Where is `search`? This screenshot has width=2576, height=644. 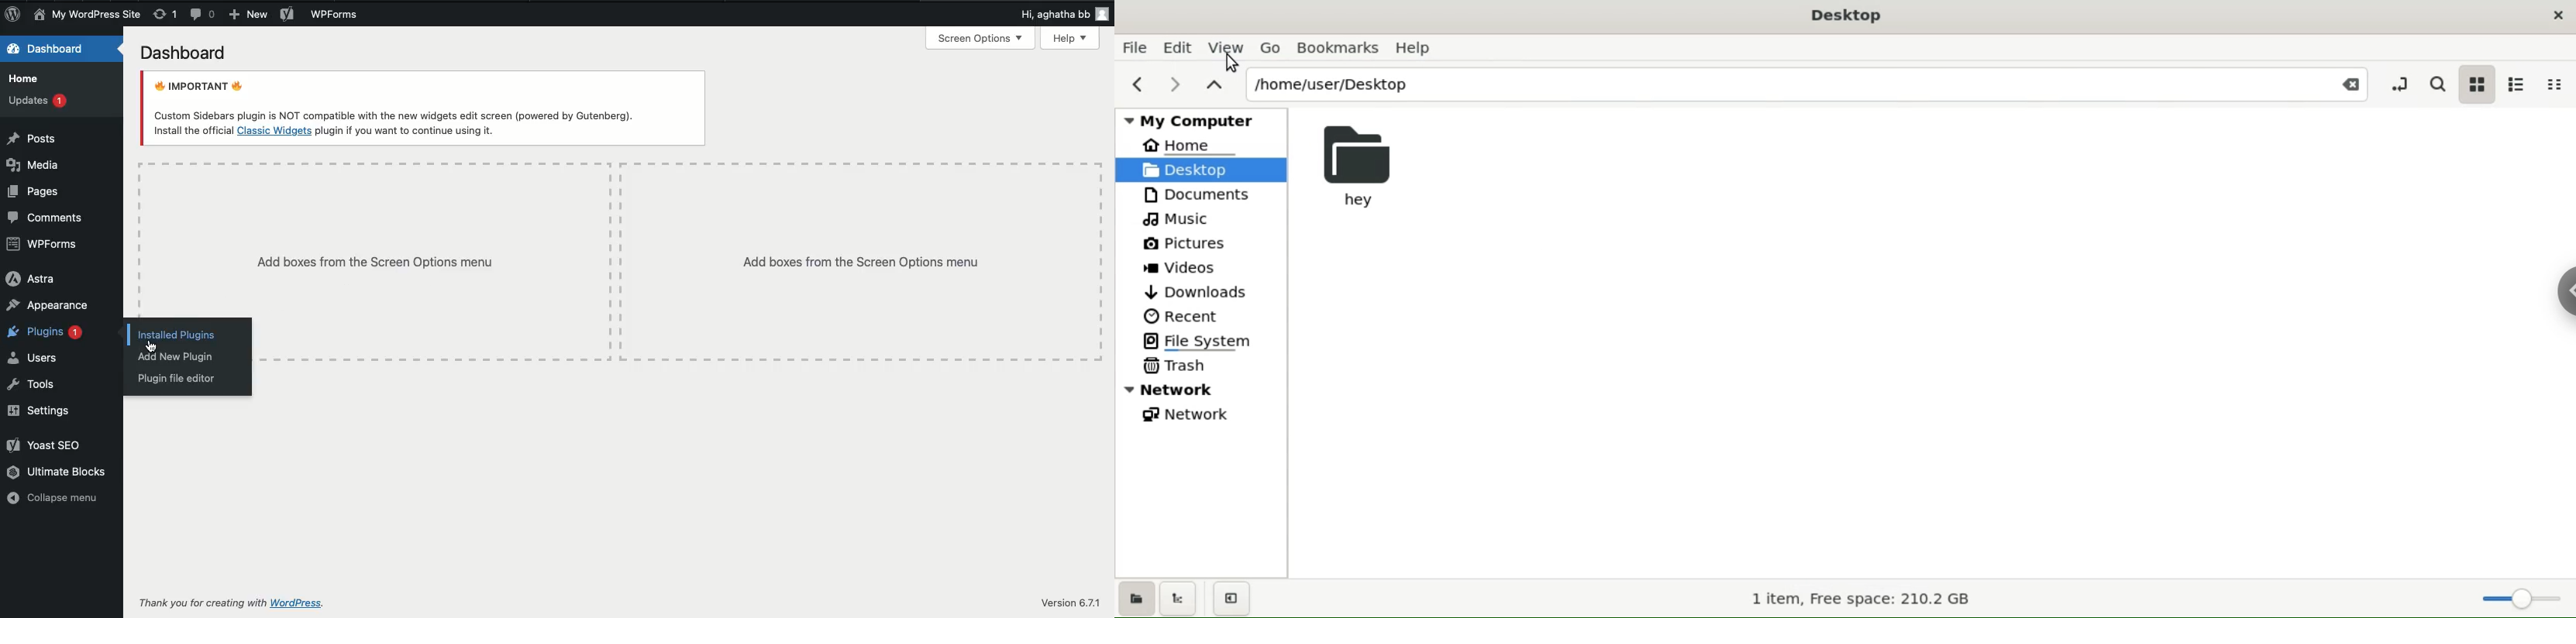 search is located at coordinates (2435, 83).